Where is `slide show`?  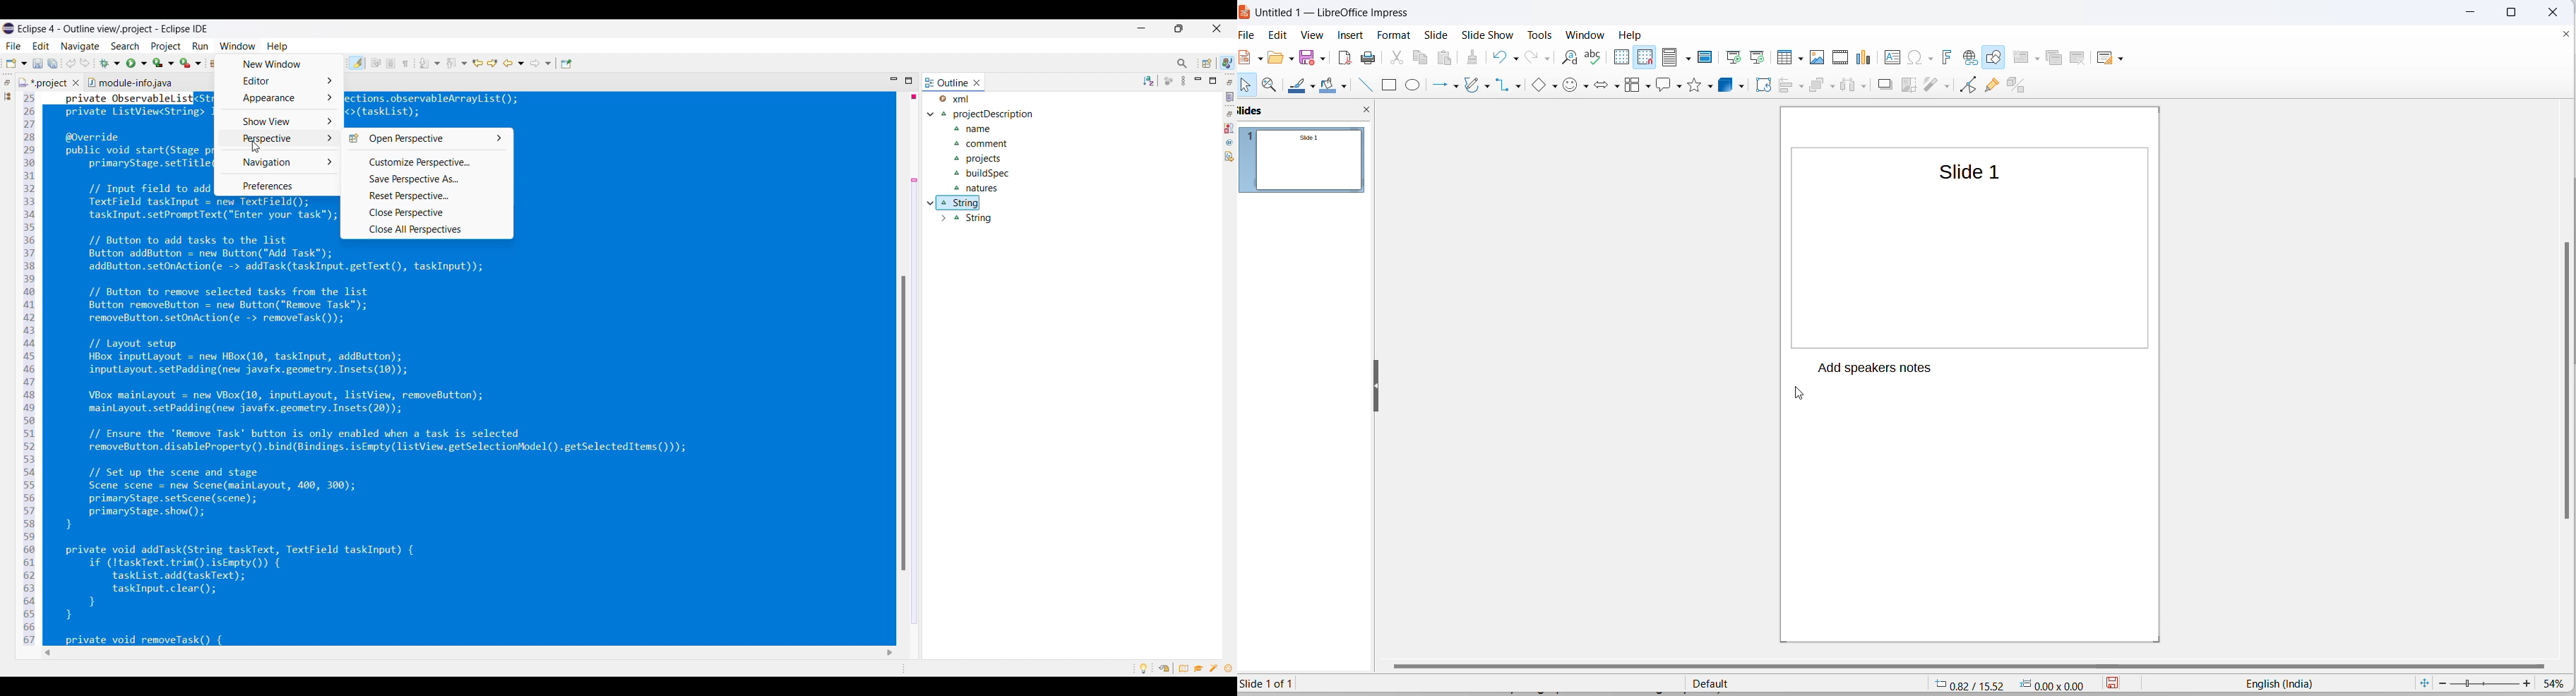
slide show is located at coordinates (1488, 35).